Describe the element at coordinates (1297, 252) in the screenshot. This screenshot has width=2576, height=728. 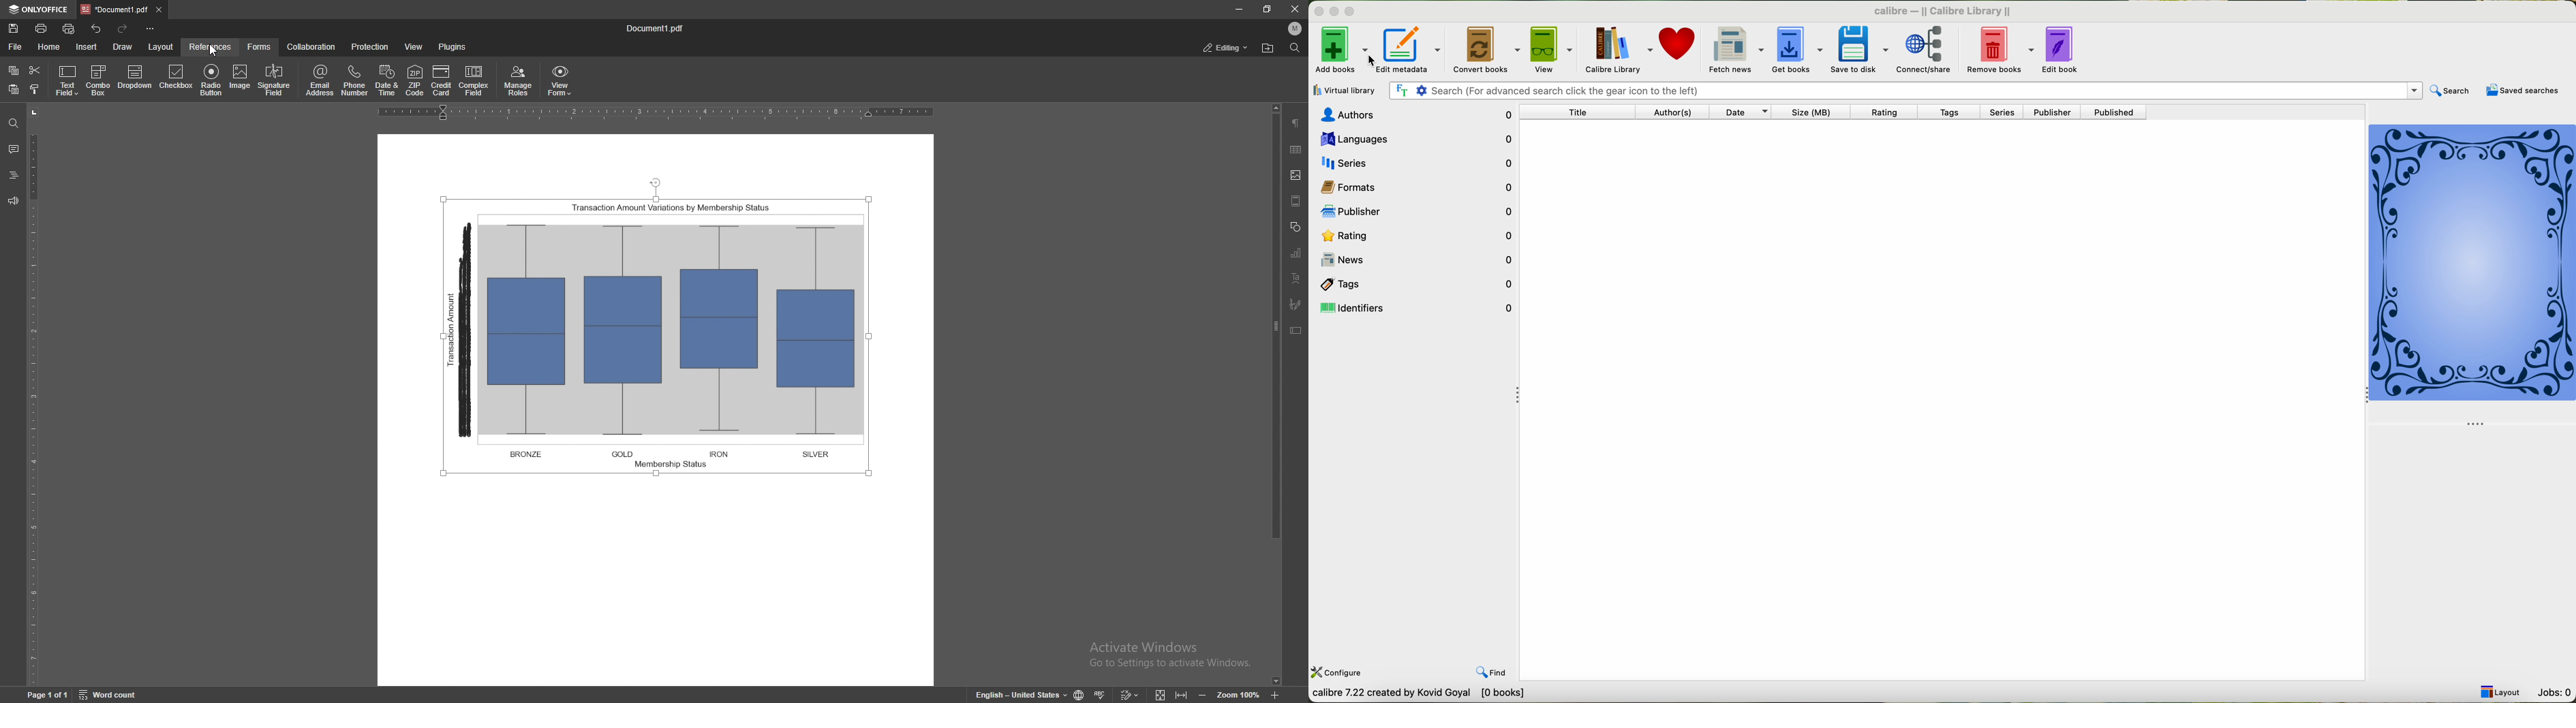
I see `chart` at that location.